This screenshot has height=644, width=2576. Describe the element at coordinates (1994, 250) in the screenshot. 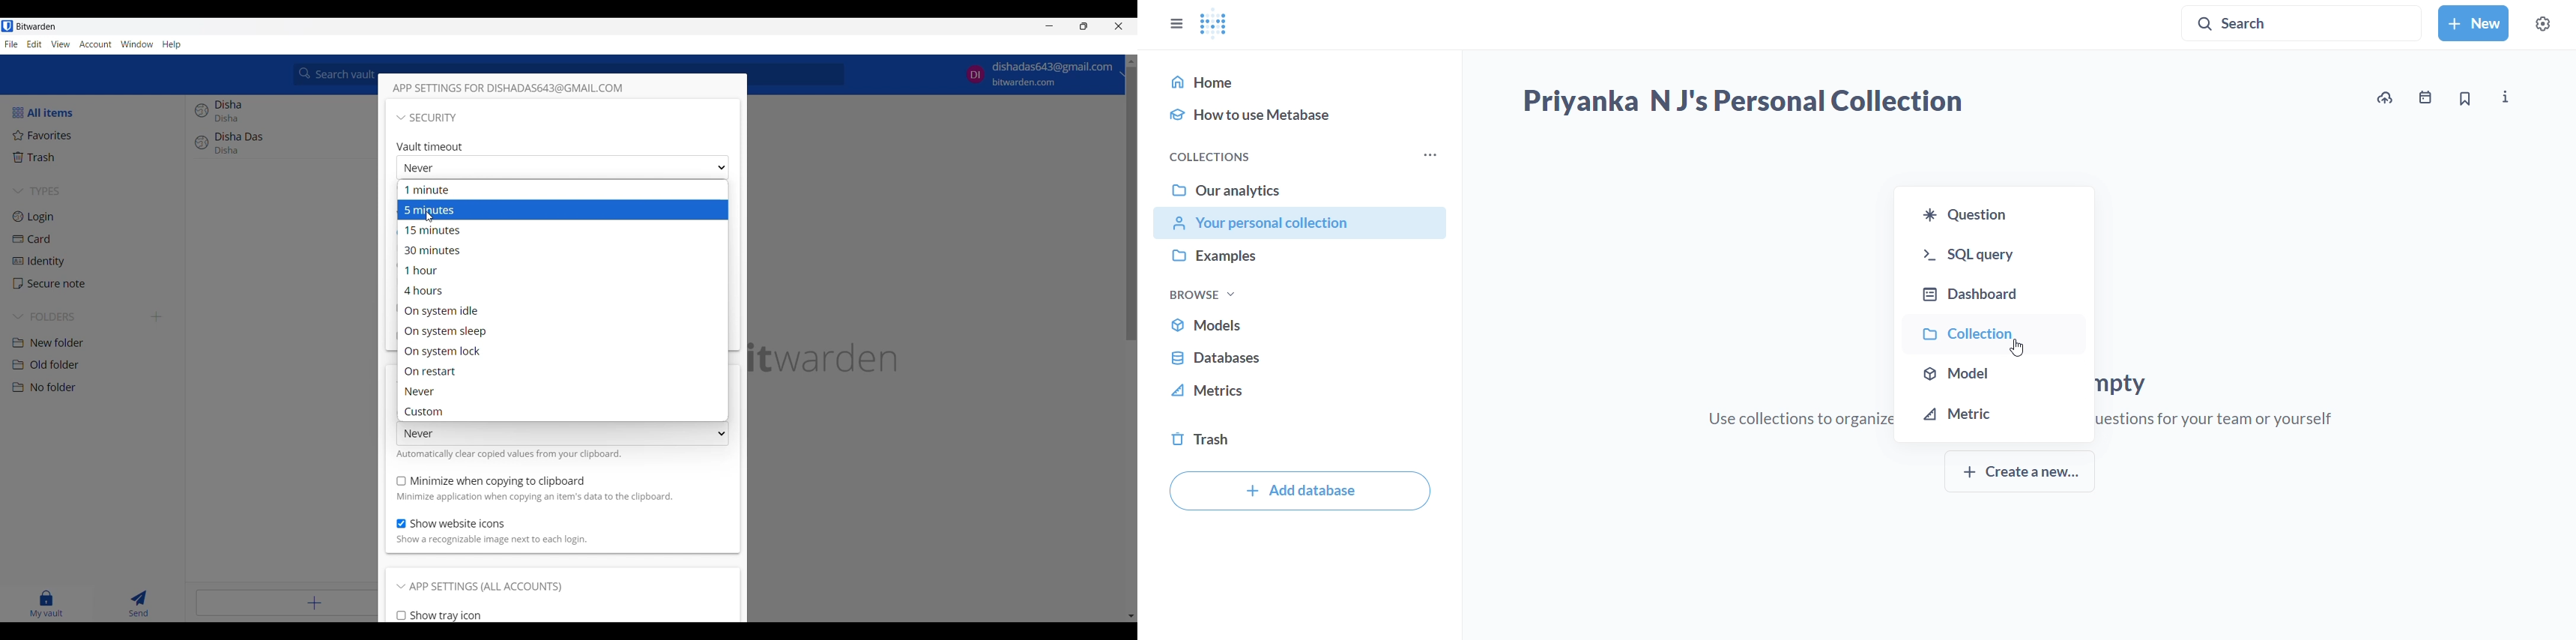

I see `SQL-query` at that location.